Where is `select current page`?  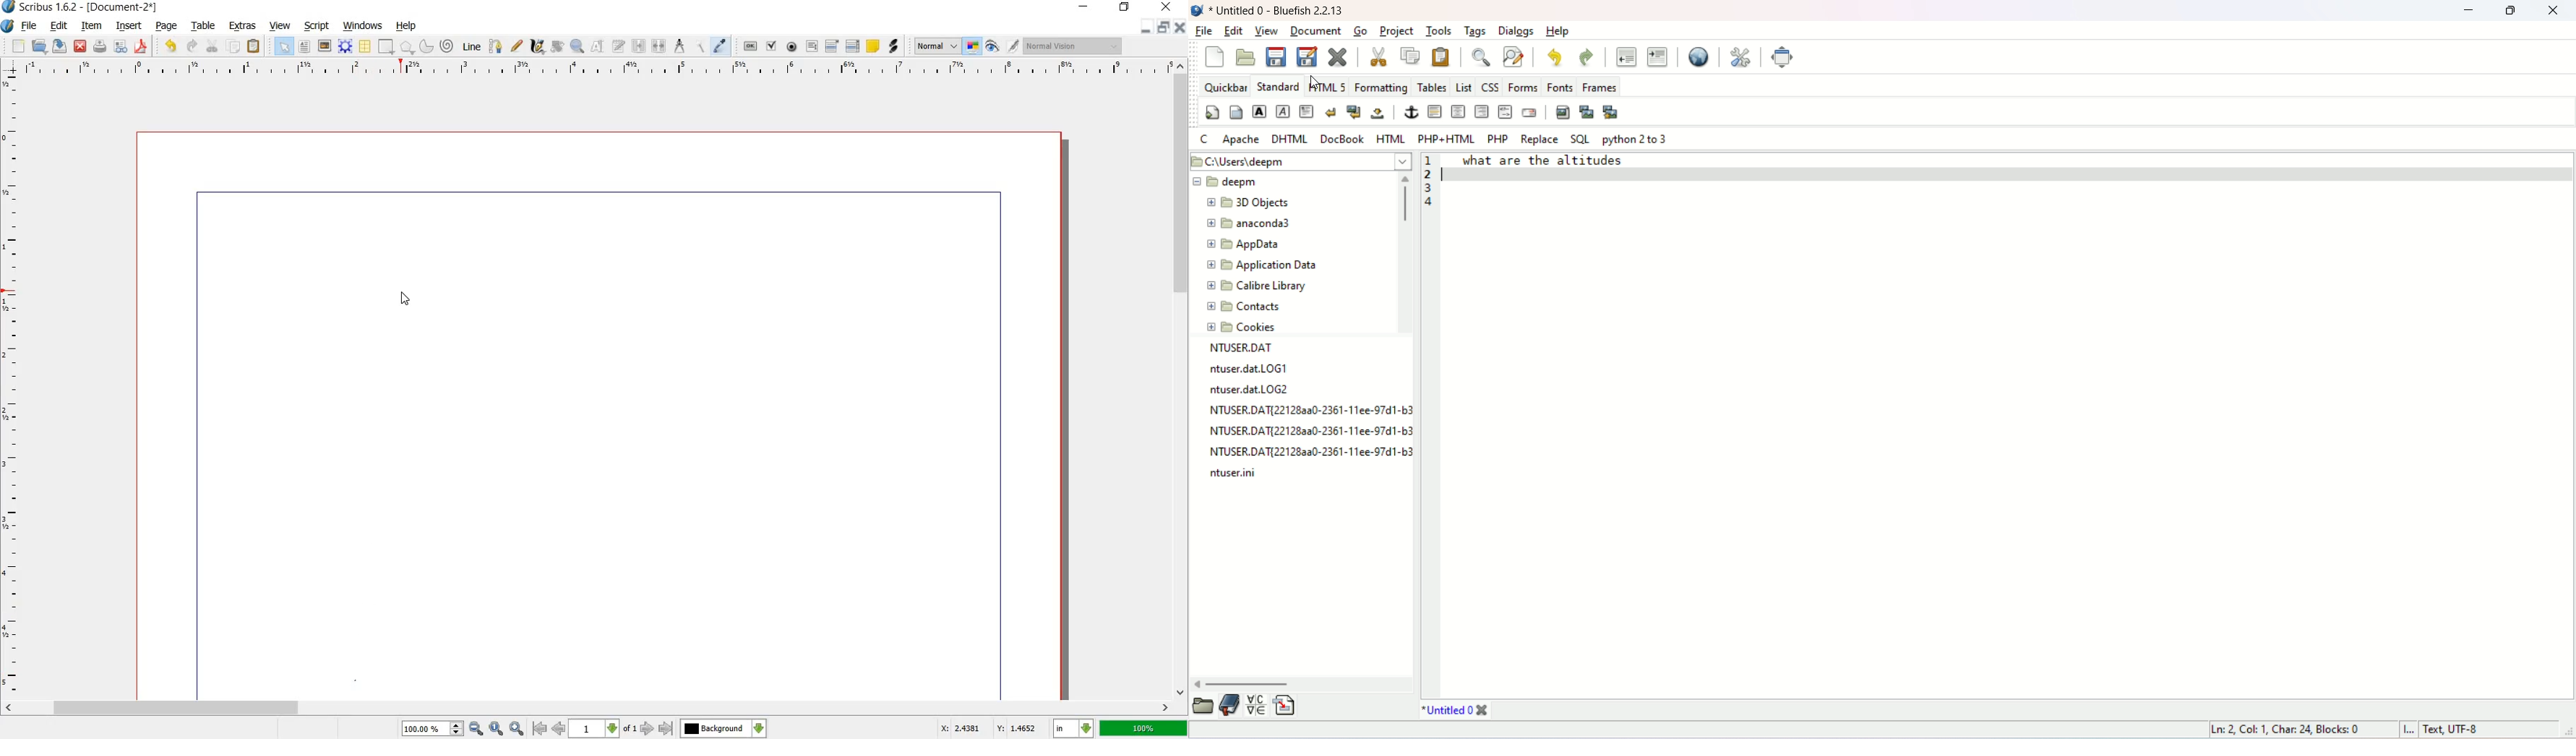
select current page is located at coordinates (603, 728).